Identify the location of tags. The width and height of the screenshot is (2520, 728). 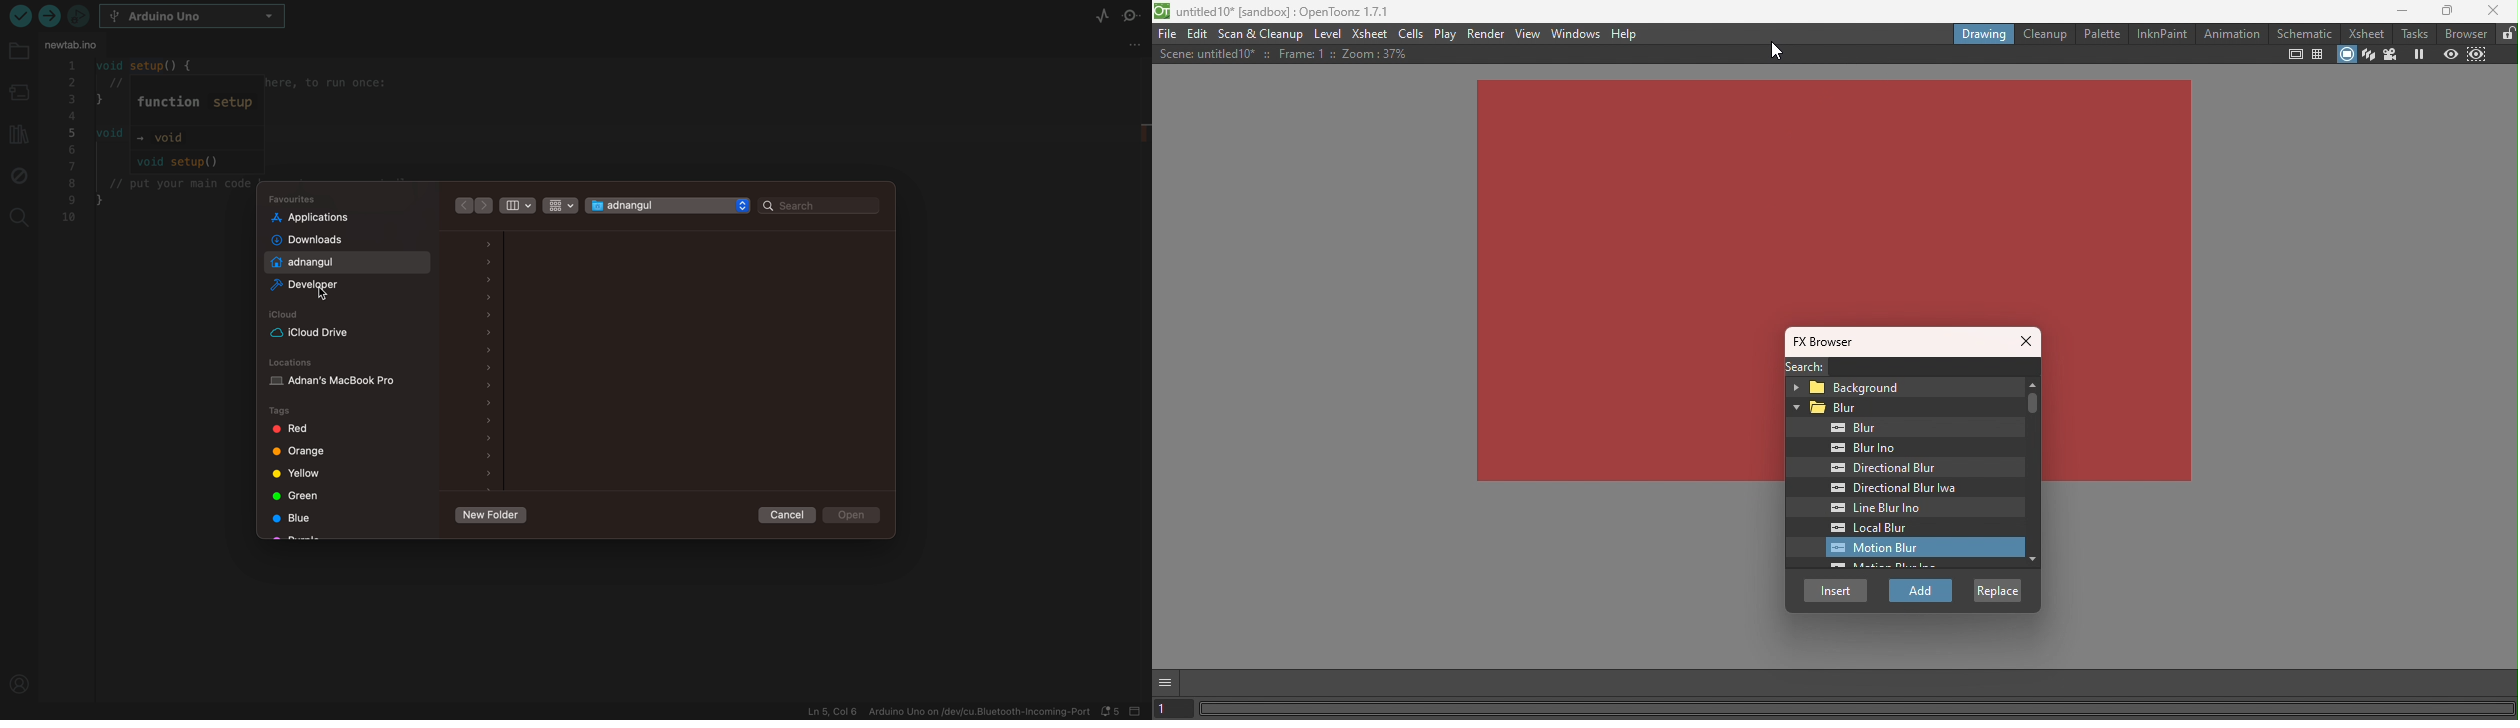
(340, 430).